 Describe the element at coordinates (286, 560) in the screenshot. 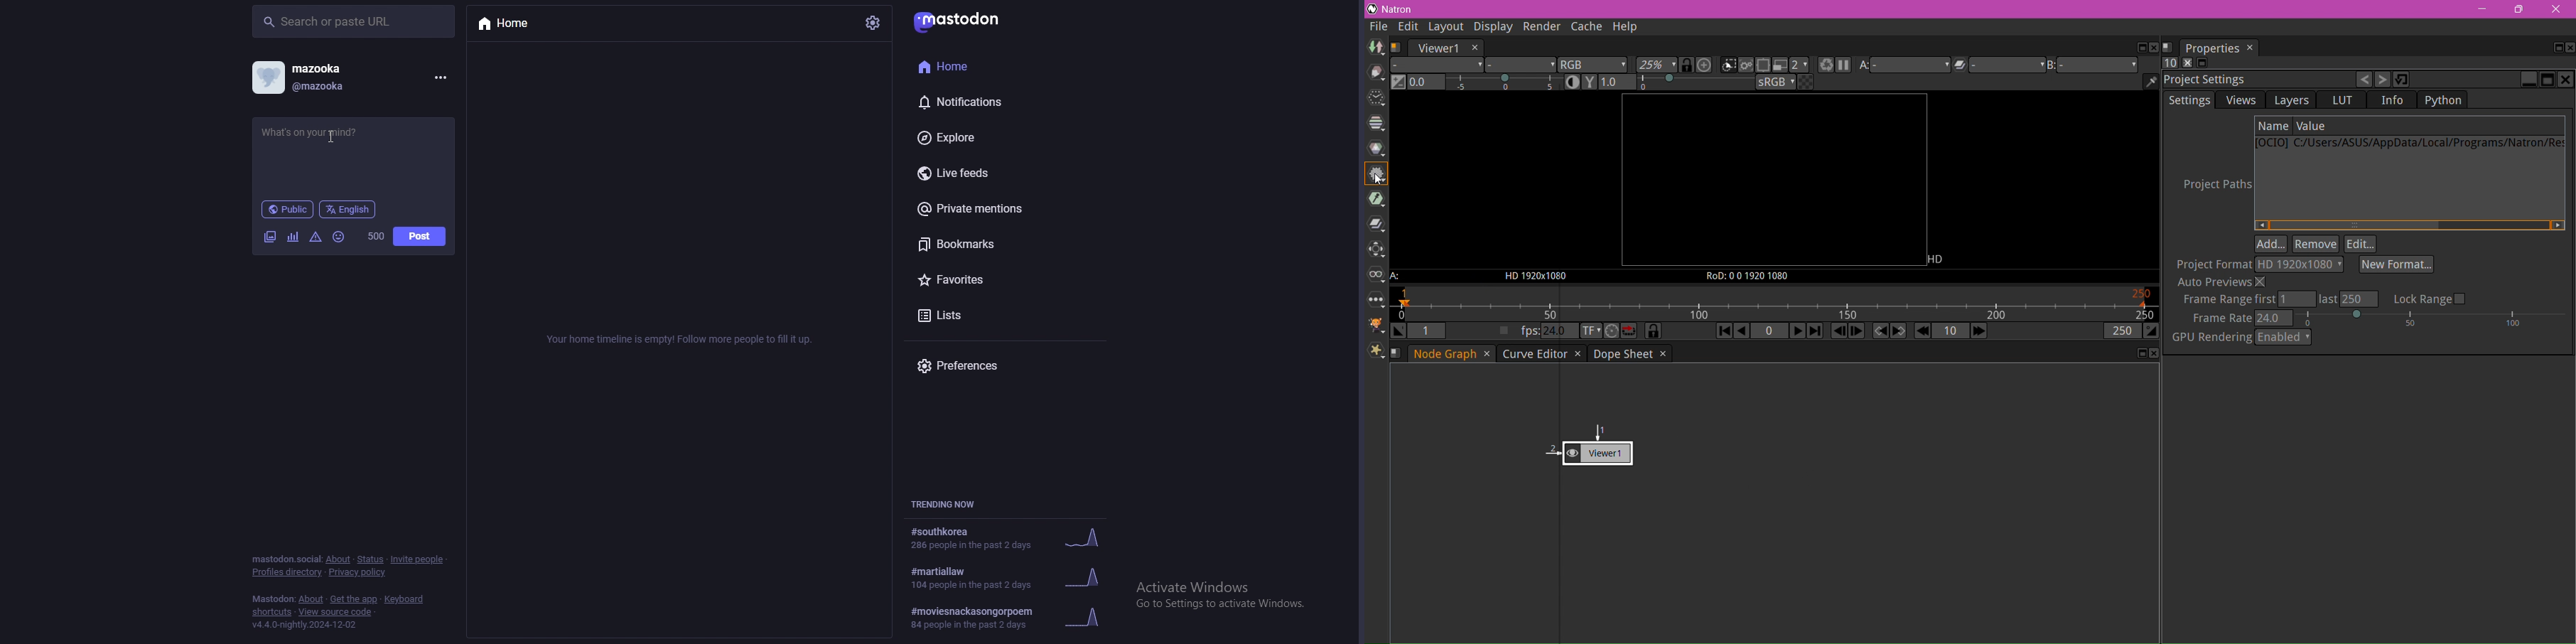

I see `mastodon social` at that location.